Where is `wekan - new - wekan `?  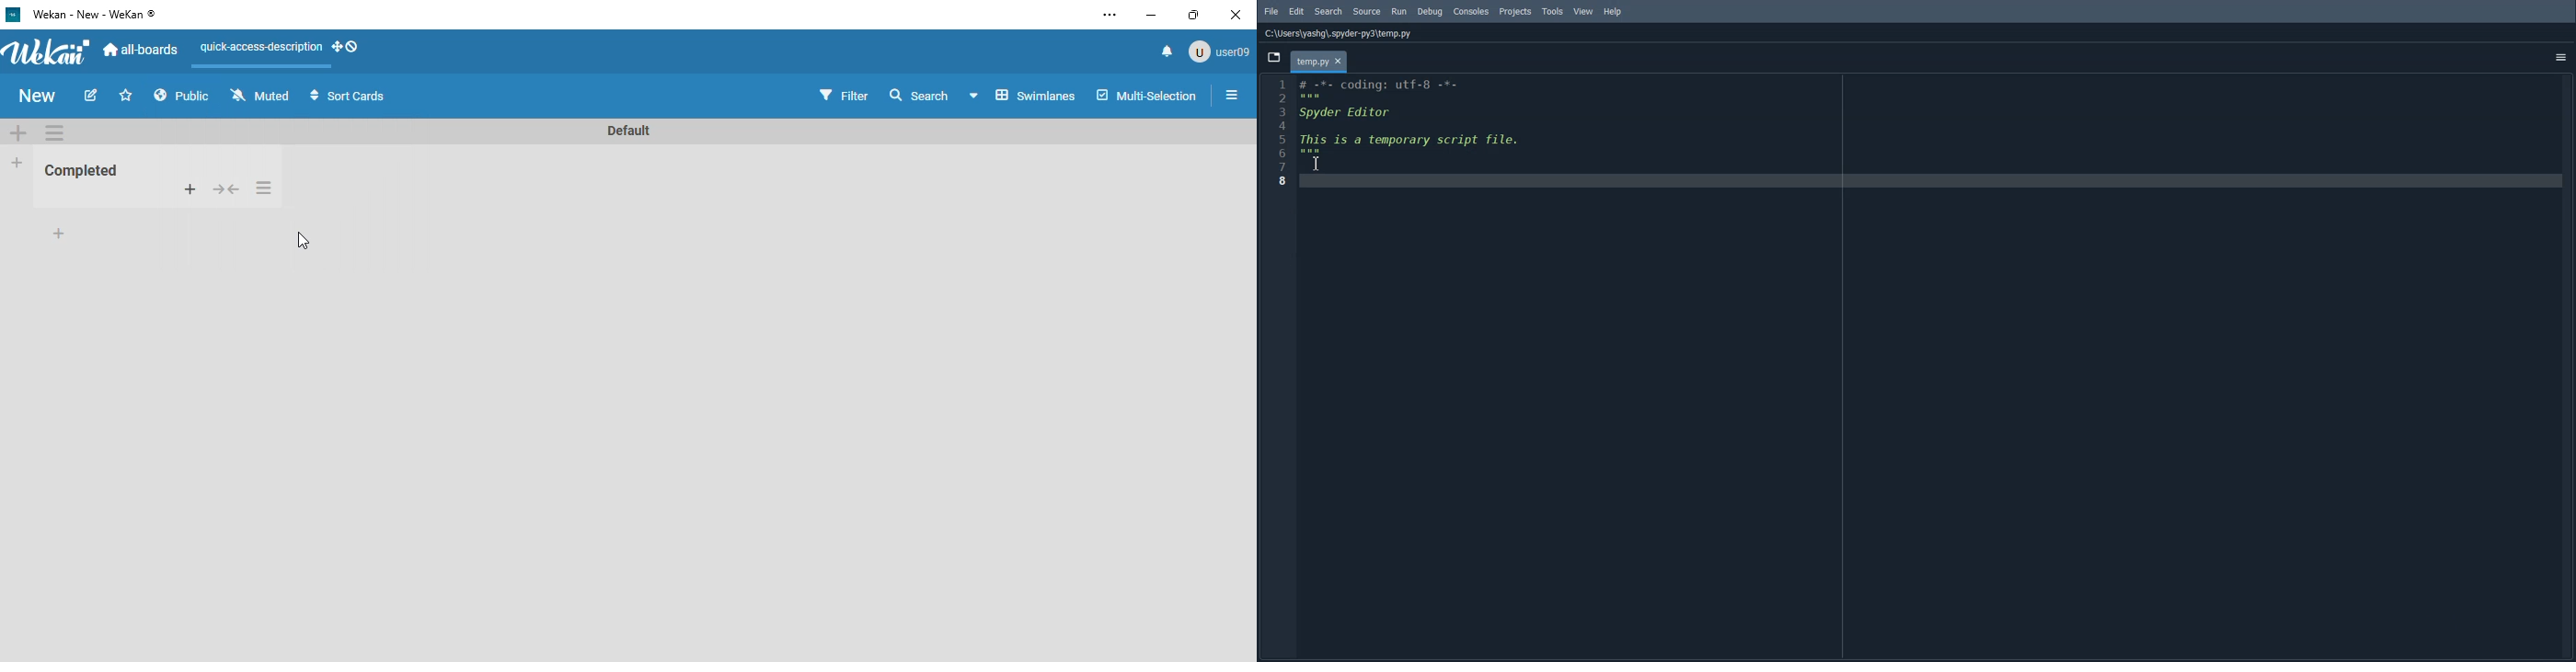
wekan - new - wekan  is located at coordinates (94, 14).